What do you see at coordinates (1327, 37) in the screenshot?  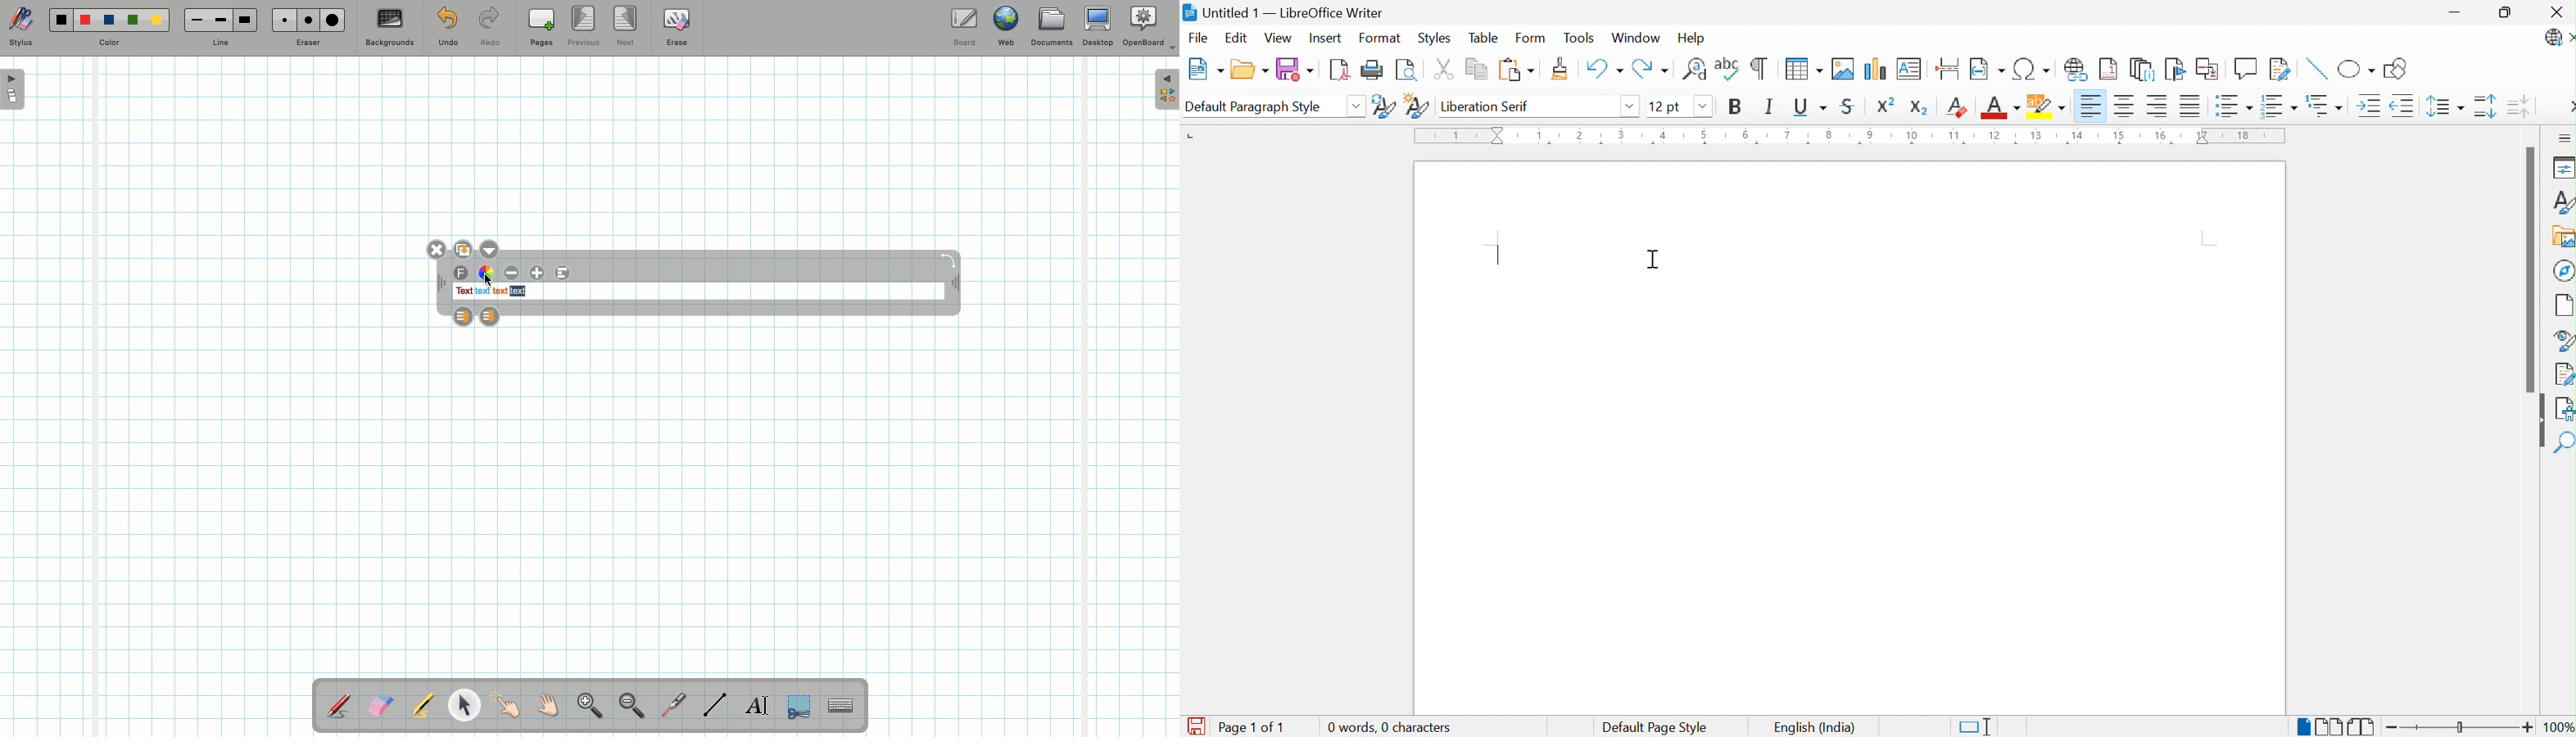 I see `Insert` at bounding box center [1327, 37].